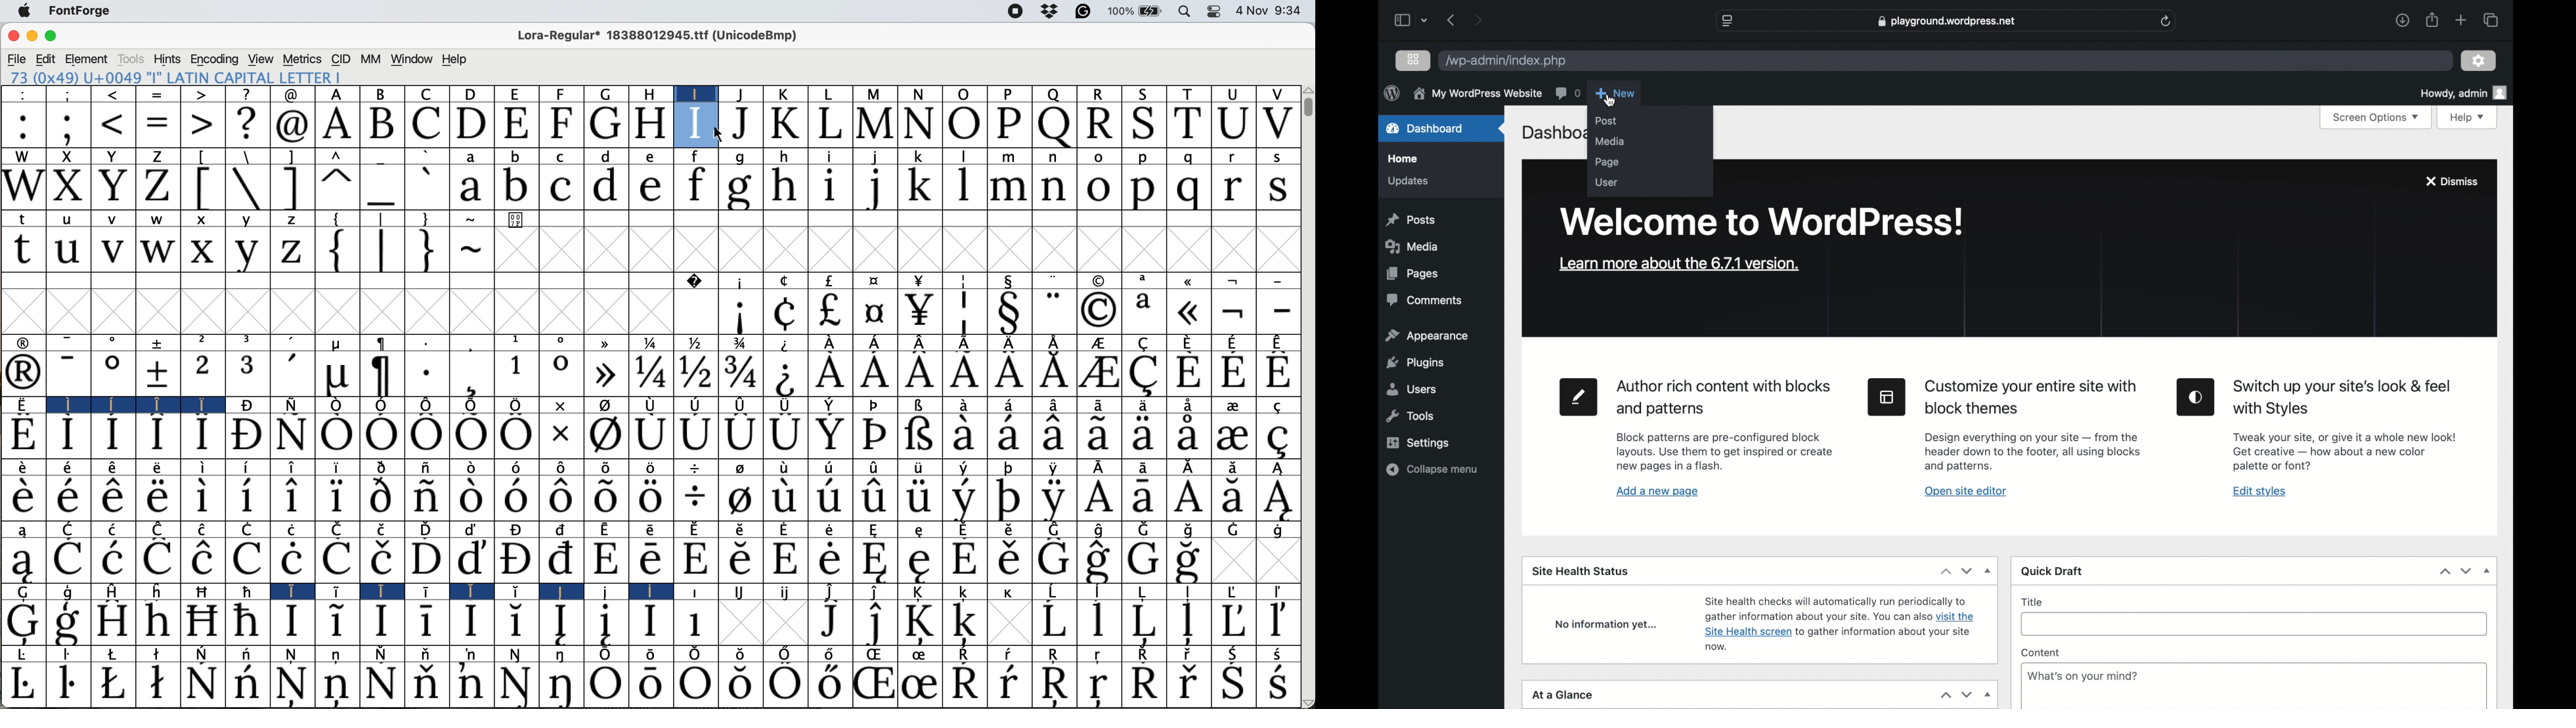 Image resolution: width=2576 pixels, height=728 pixels. What do you see at coordinates (830, 467) in the screenshot?
I see `Symbol` at bounding box center [830, 467].